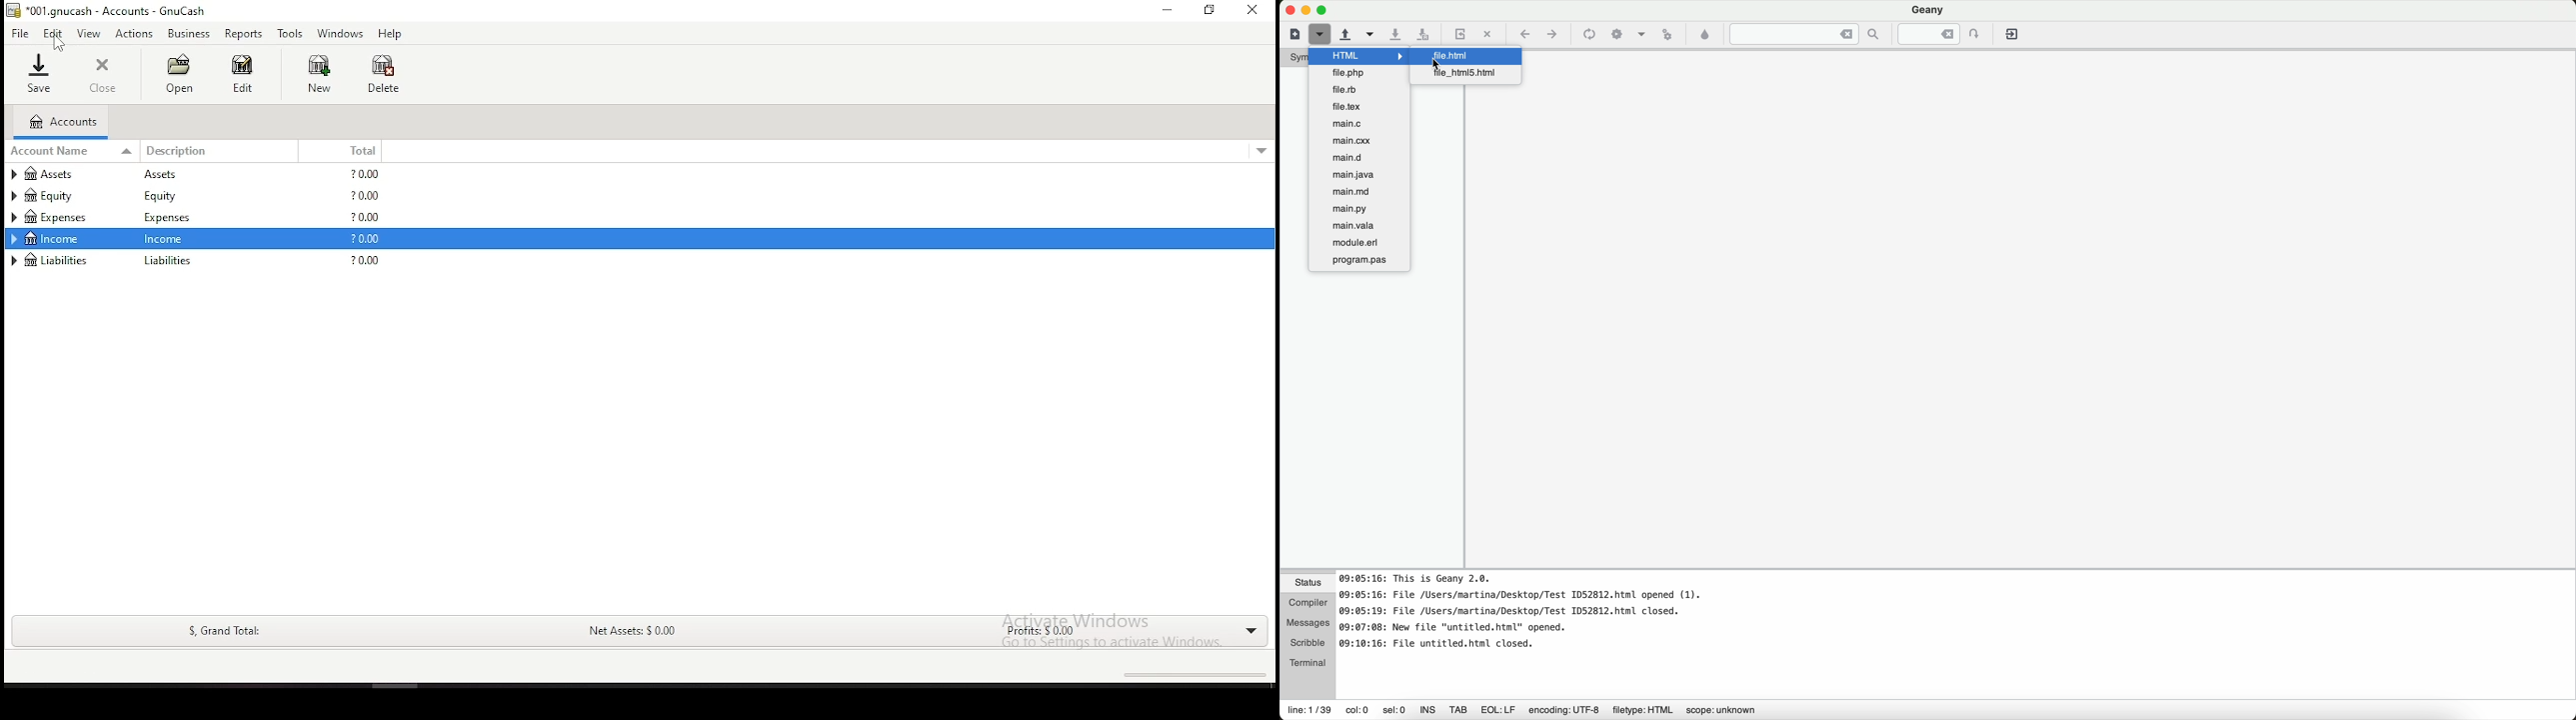  What do you see at coordinates (1034, 633) in the screenshot?
I see `profits: $ 0.00` at bounding box center [1034, 633].